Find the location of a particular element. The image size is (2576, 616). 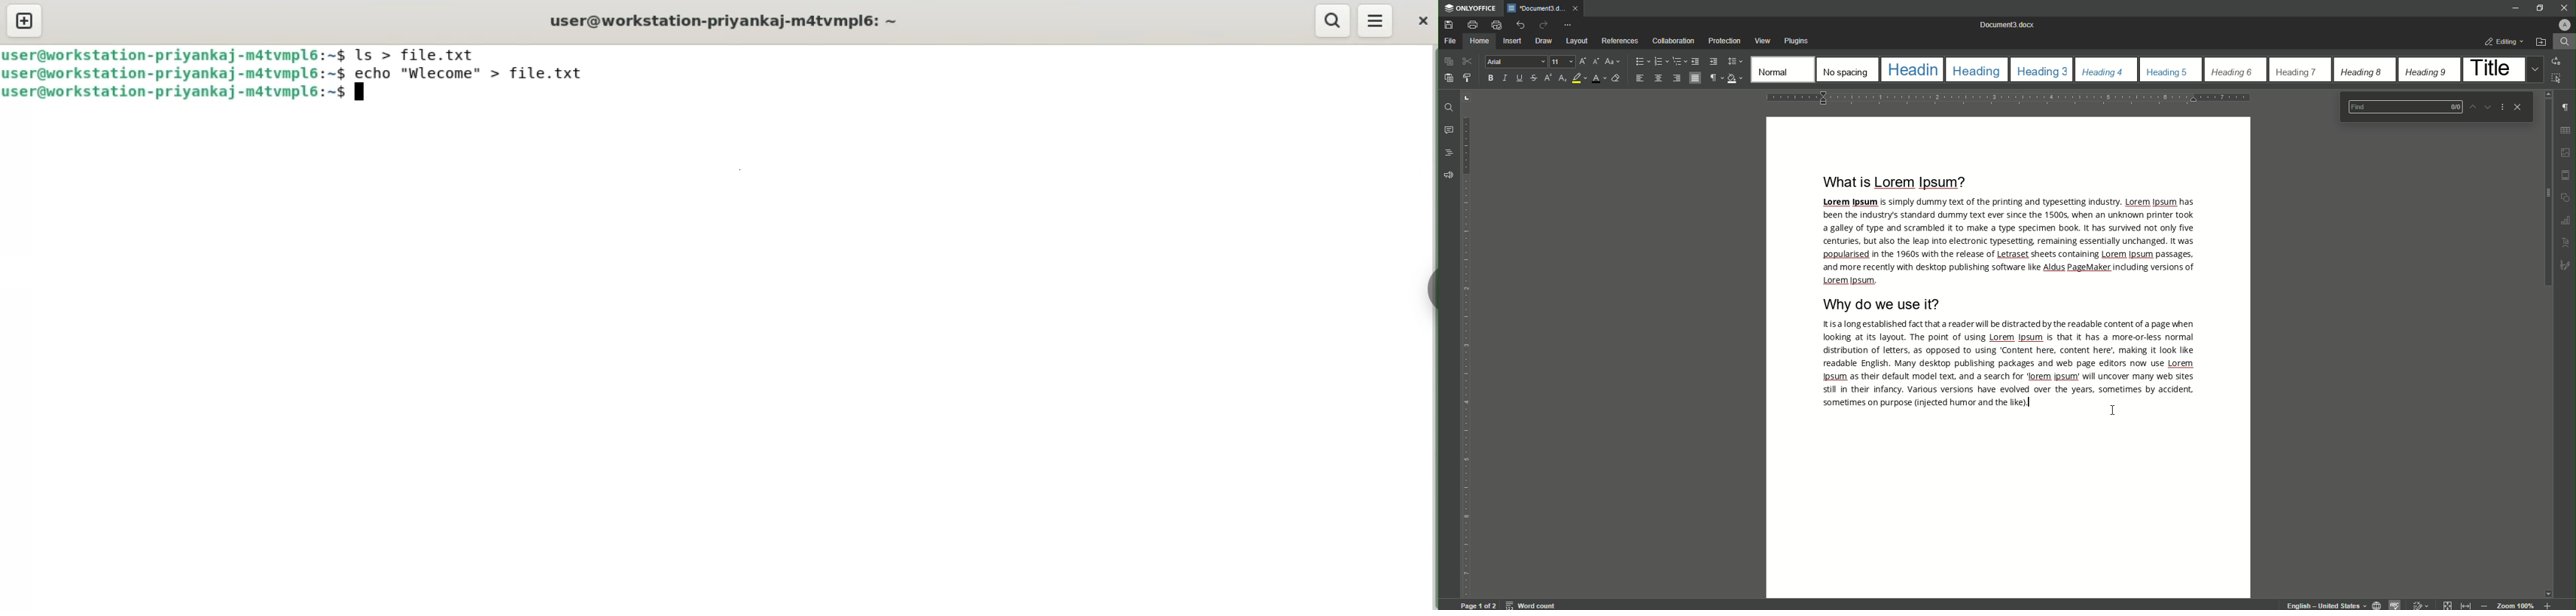

Justified is located at coordinates (1695, 78).